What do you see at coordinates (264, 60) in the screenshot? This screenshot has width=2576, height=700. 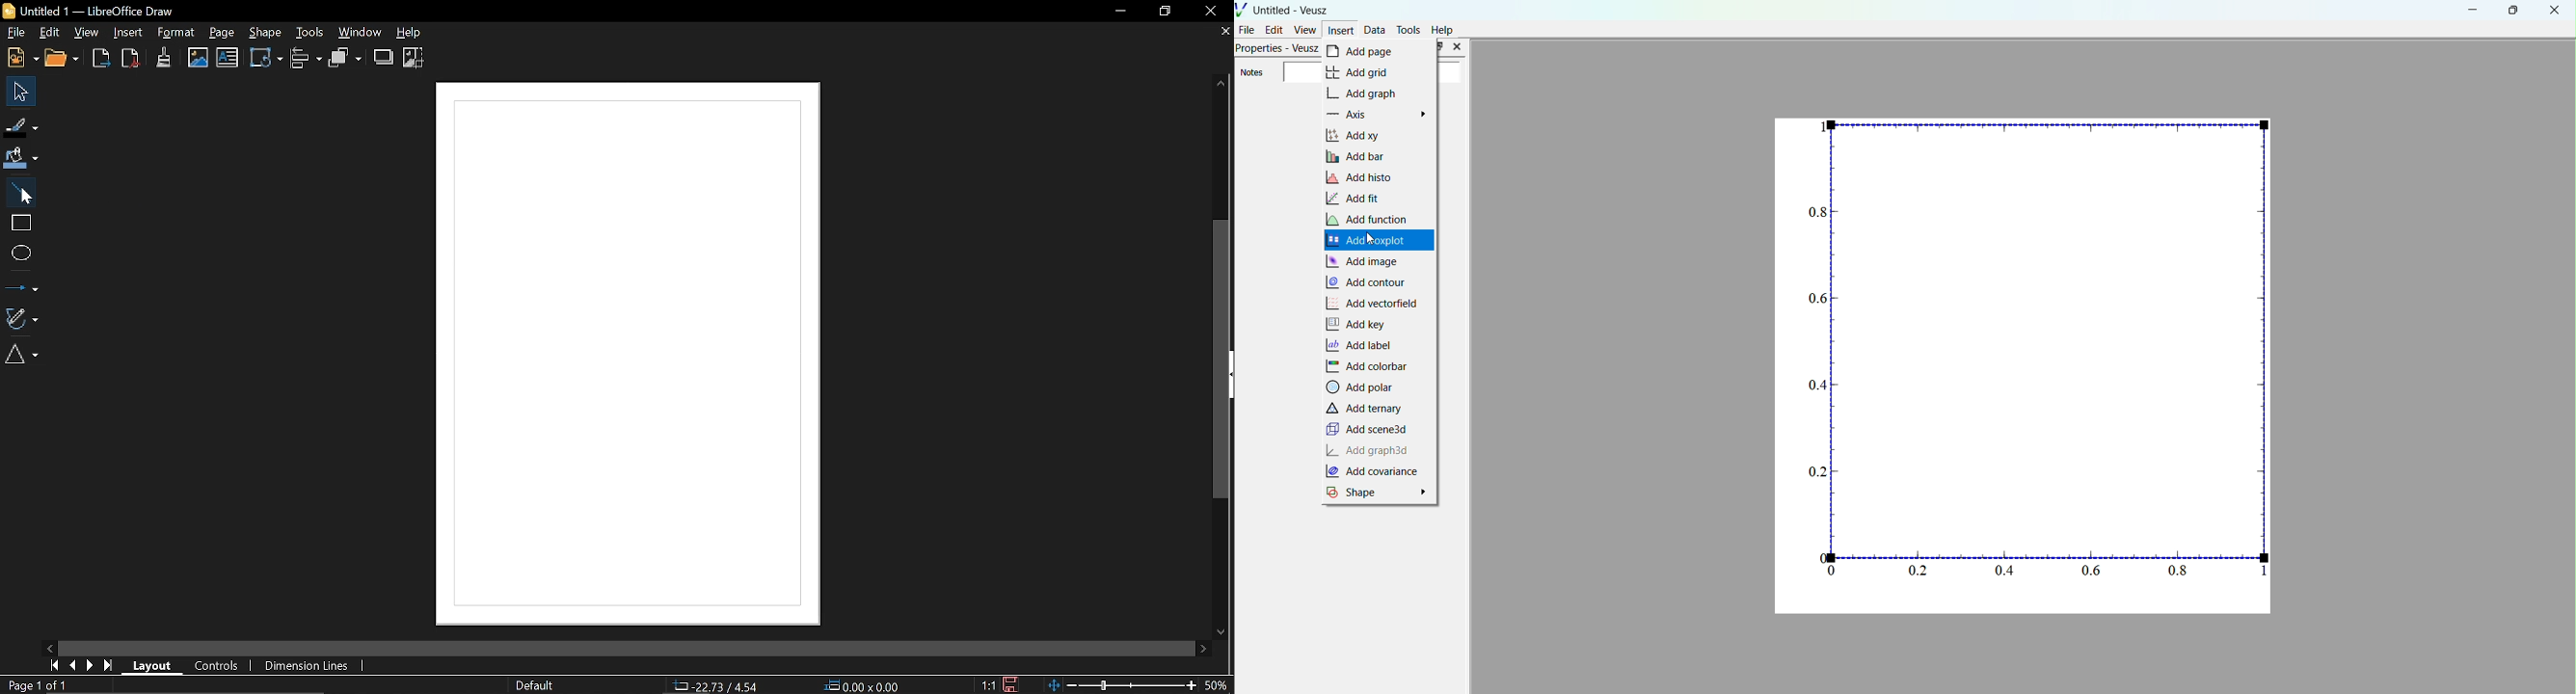 I see `transformation` at bounding box center [264, 60].